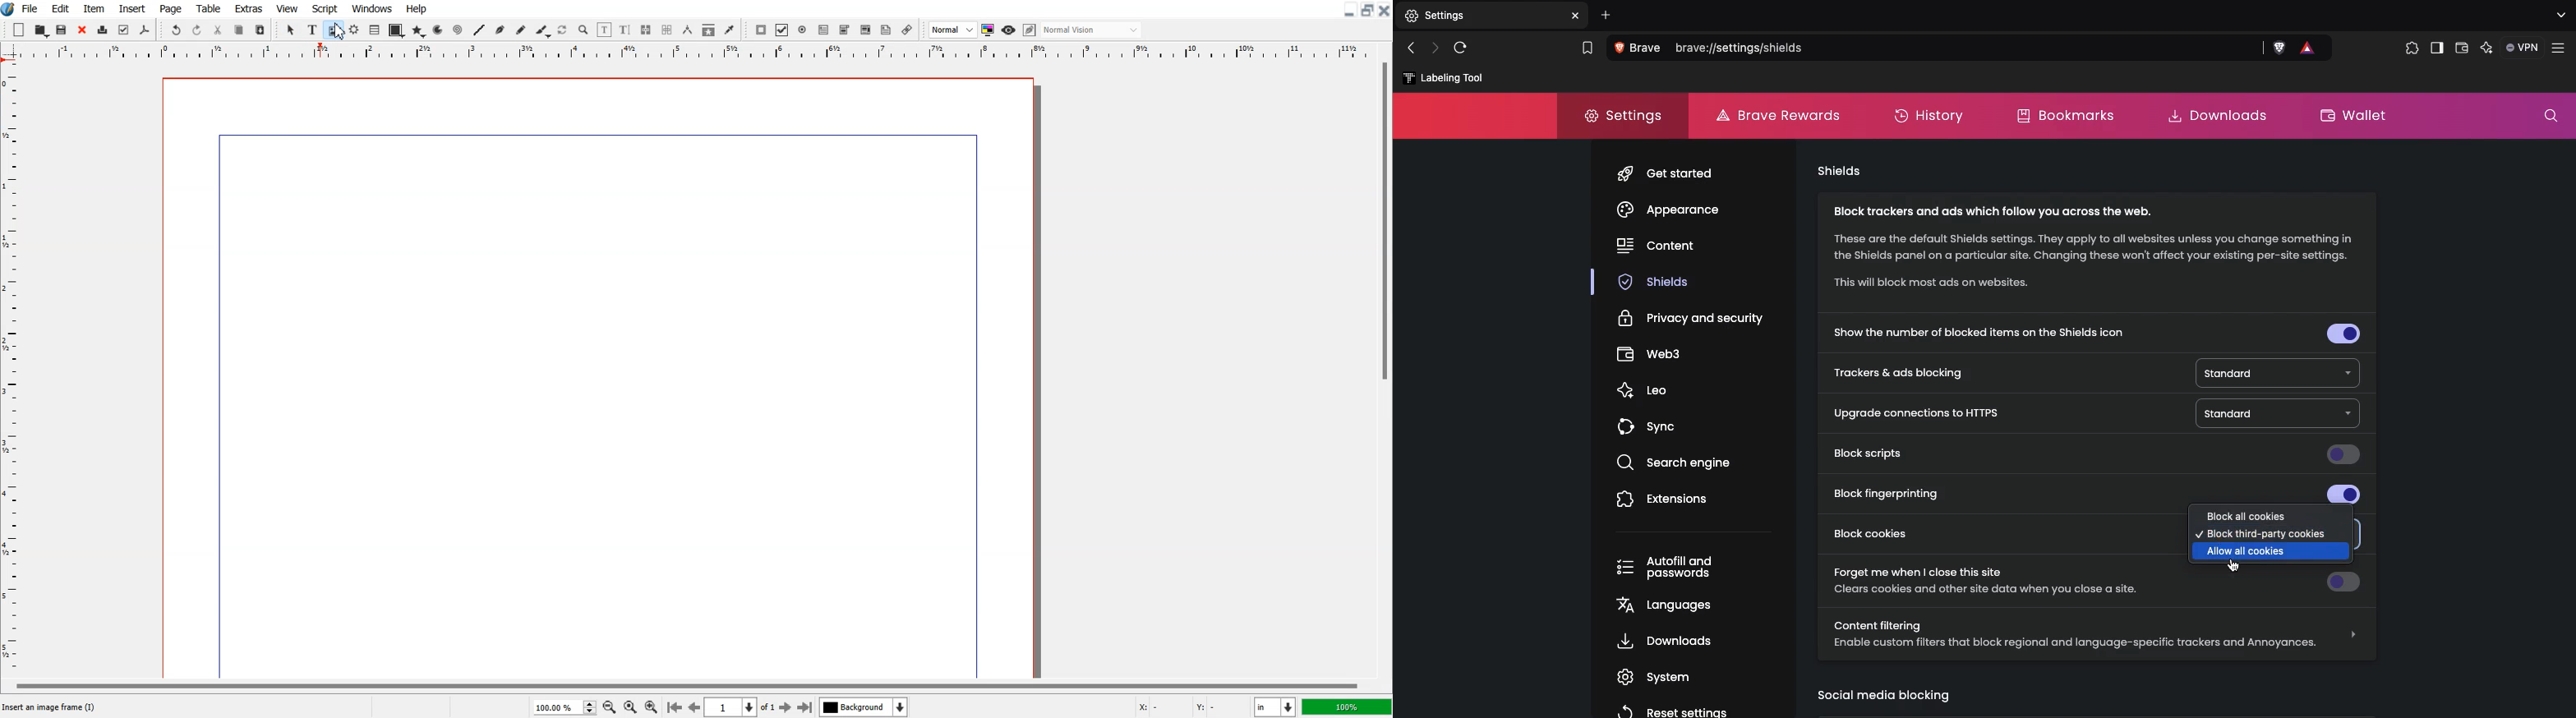 The width and height of the screenshot is (2576, 728). Describe the element at coordinates (1588, 47) in the screenshot. I see `bookmark this tab` at that location.